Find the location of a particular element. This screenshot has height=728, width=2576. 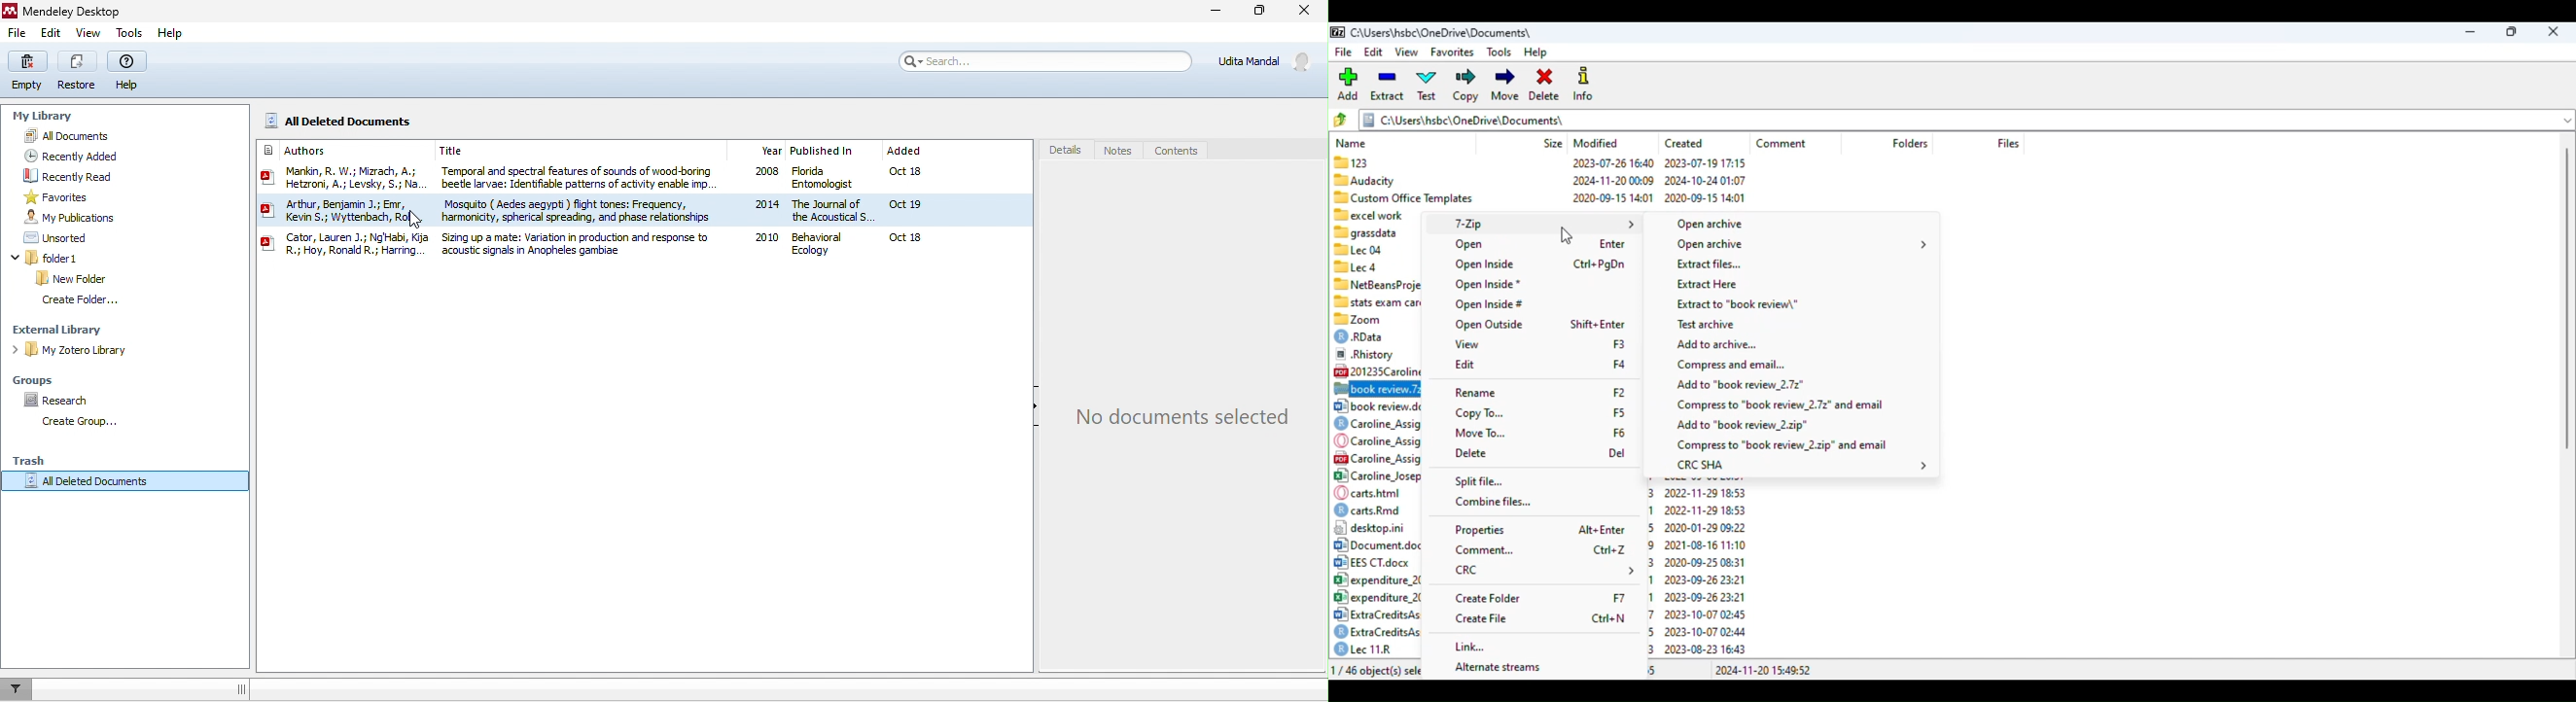

files is located at coordinates (2008, 142).